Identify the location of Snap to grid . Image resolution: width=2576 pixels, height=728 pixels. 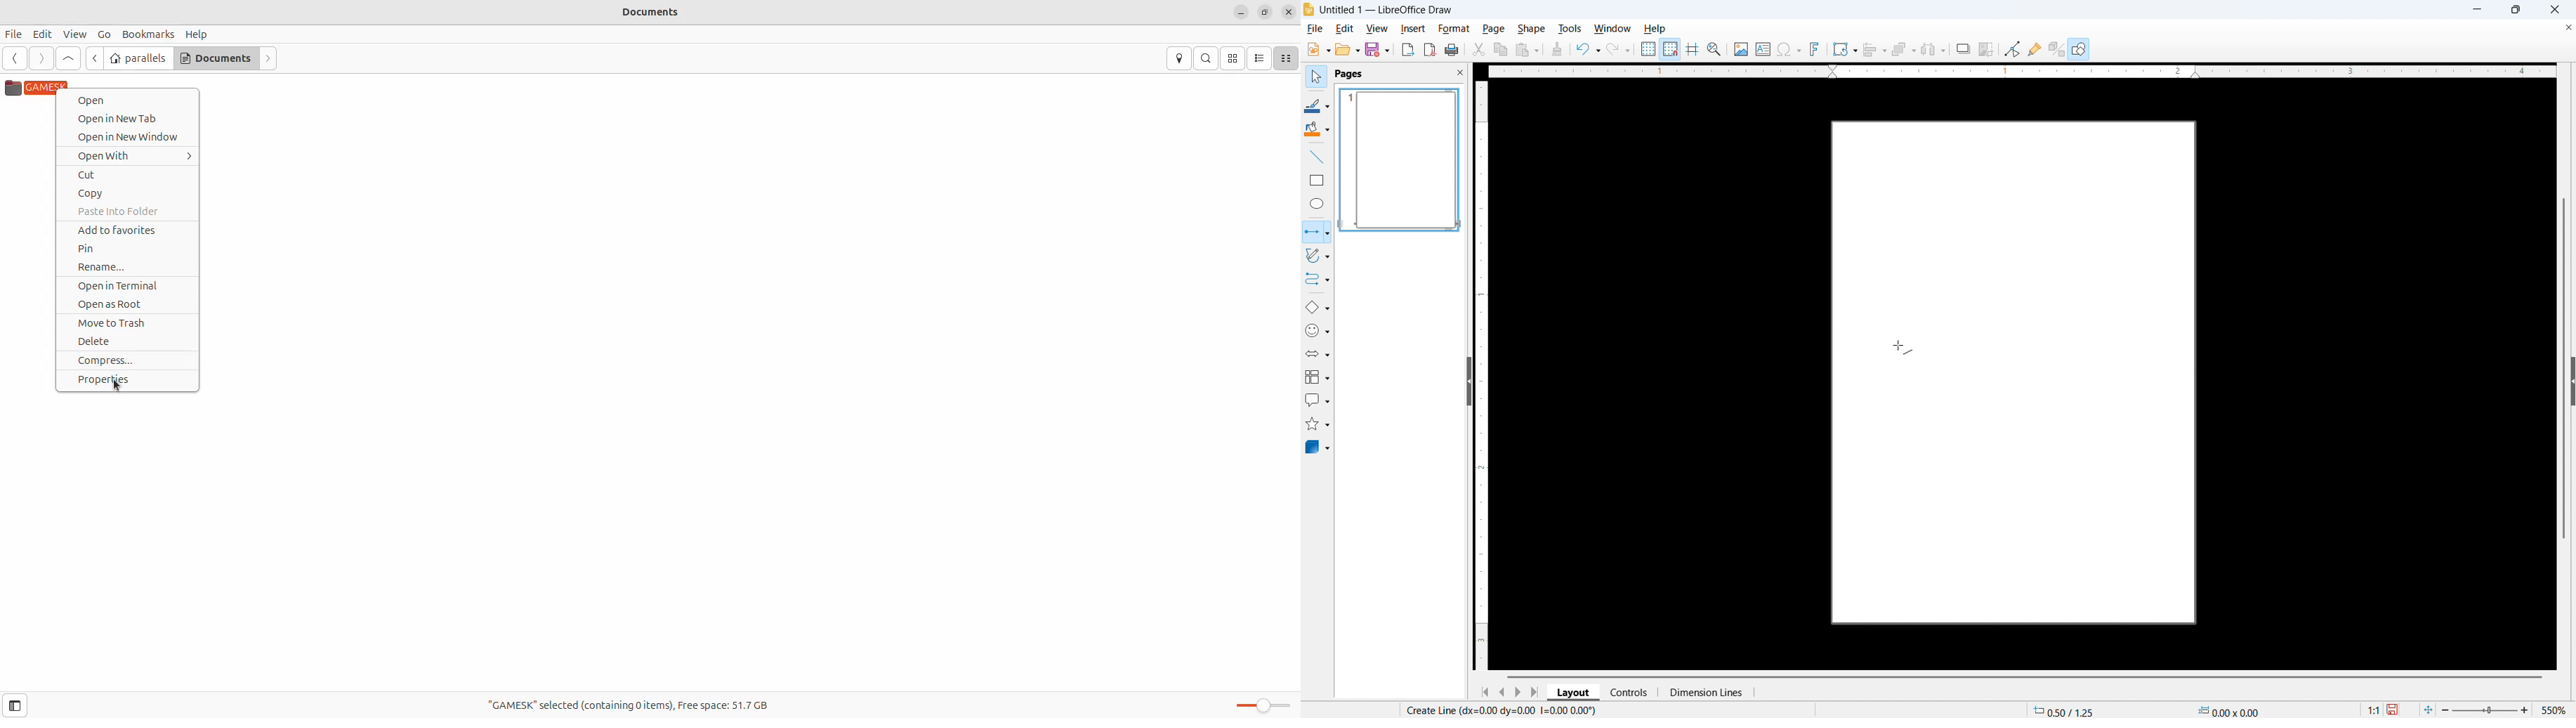
(1671, 49).